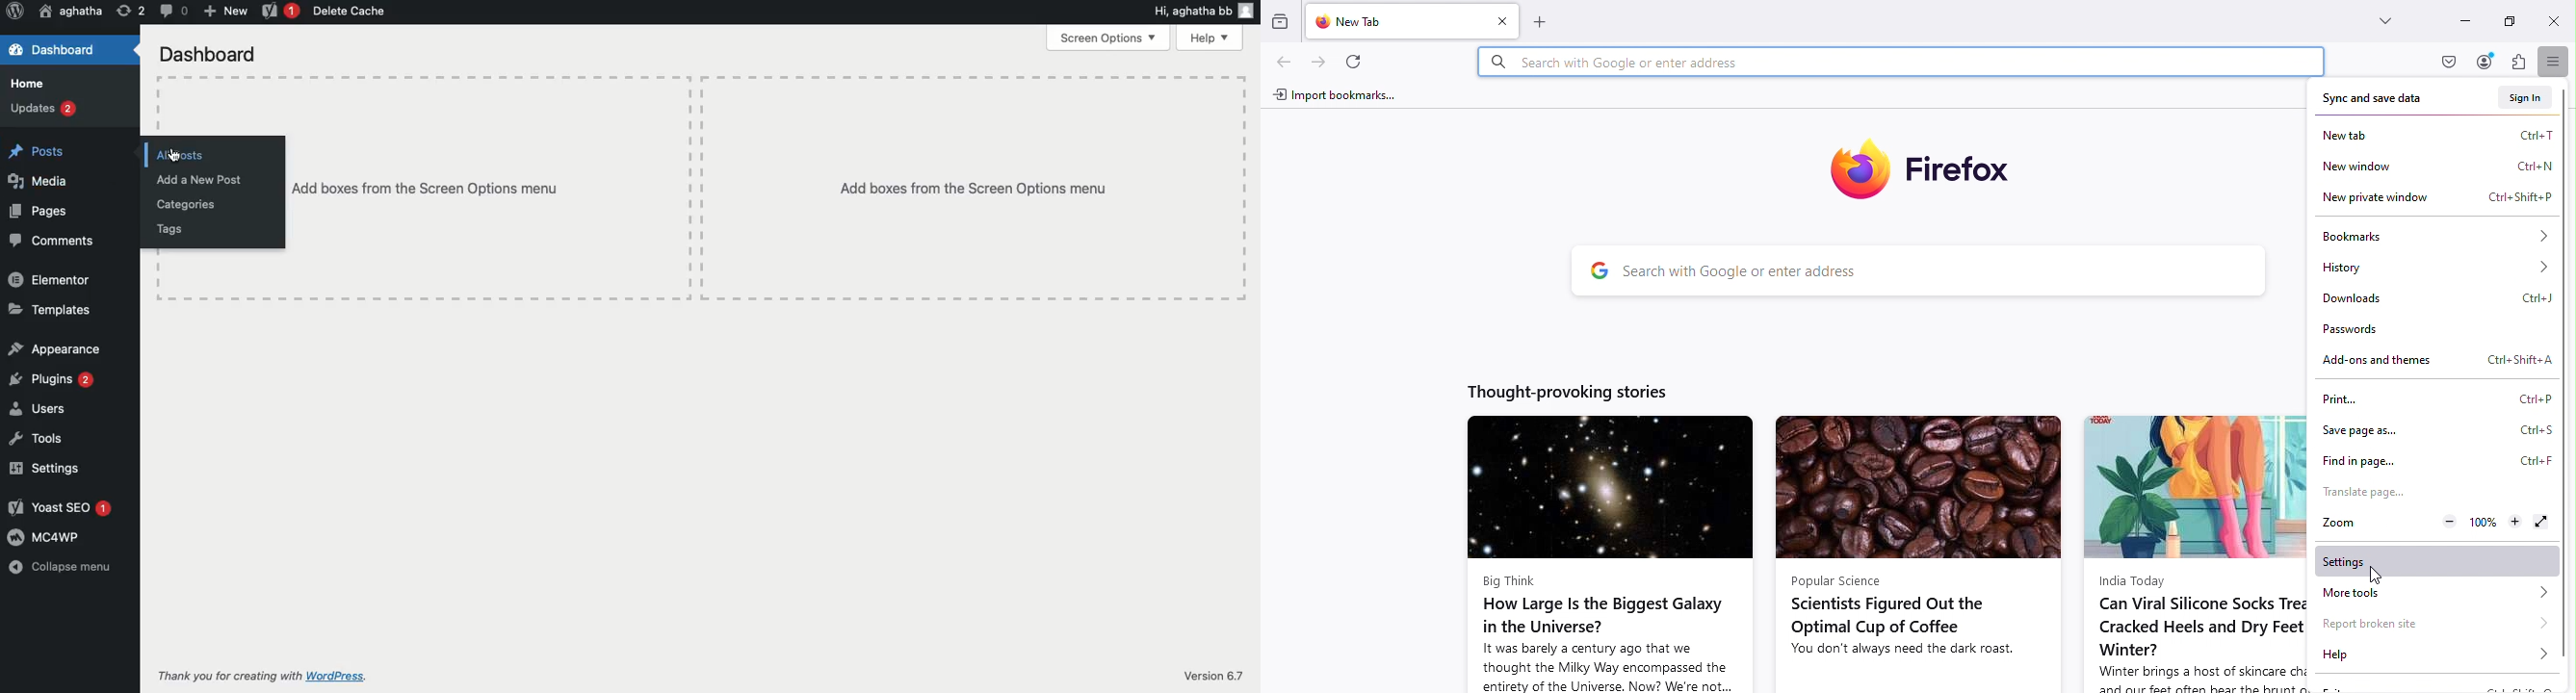  What do you see at coordinates (1248, 10) in the screenshot?
I see `Profile` at bounding box center [1248, 10].